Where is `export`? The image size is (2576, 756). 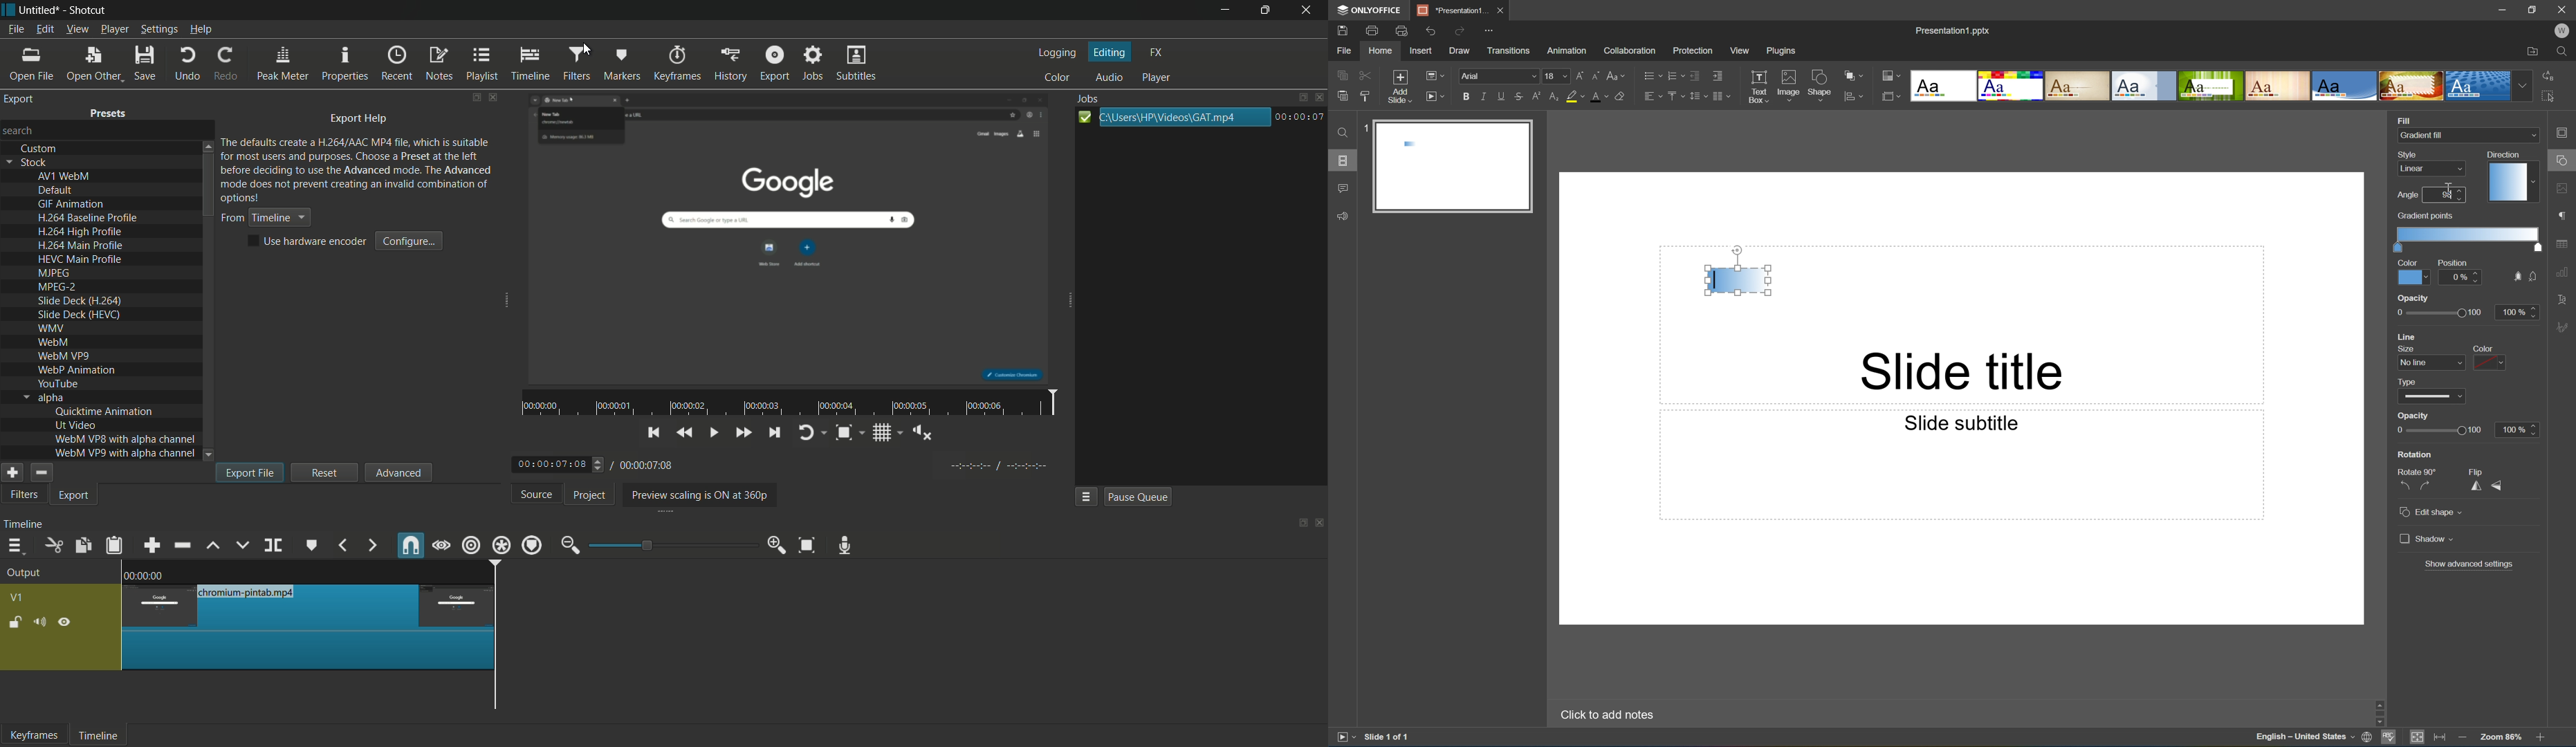
export is located at coordinates (775, 62).